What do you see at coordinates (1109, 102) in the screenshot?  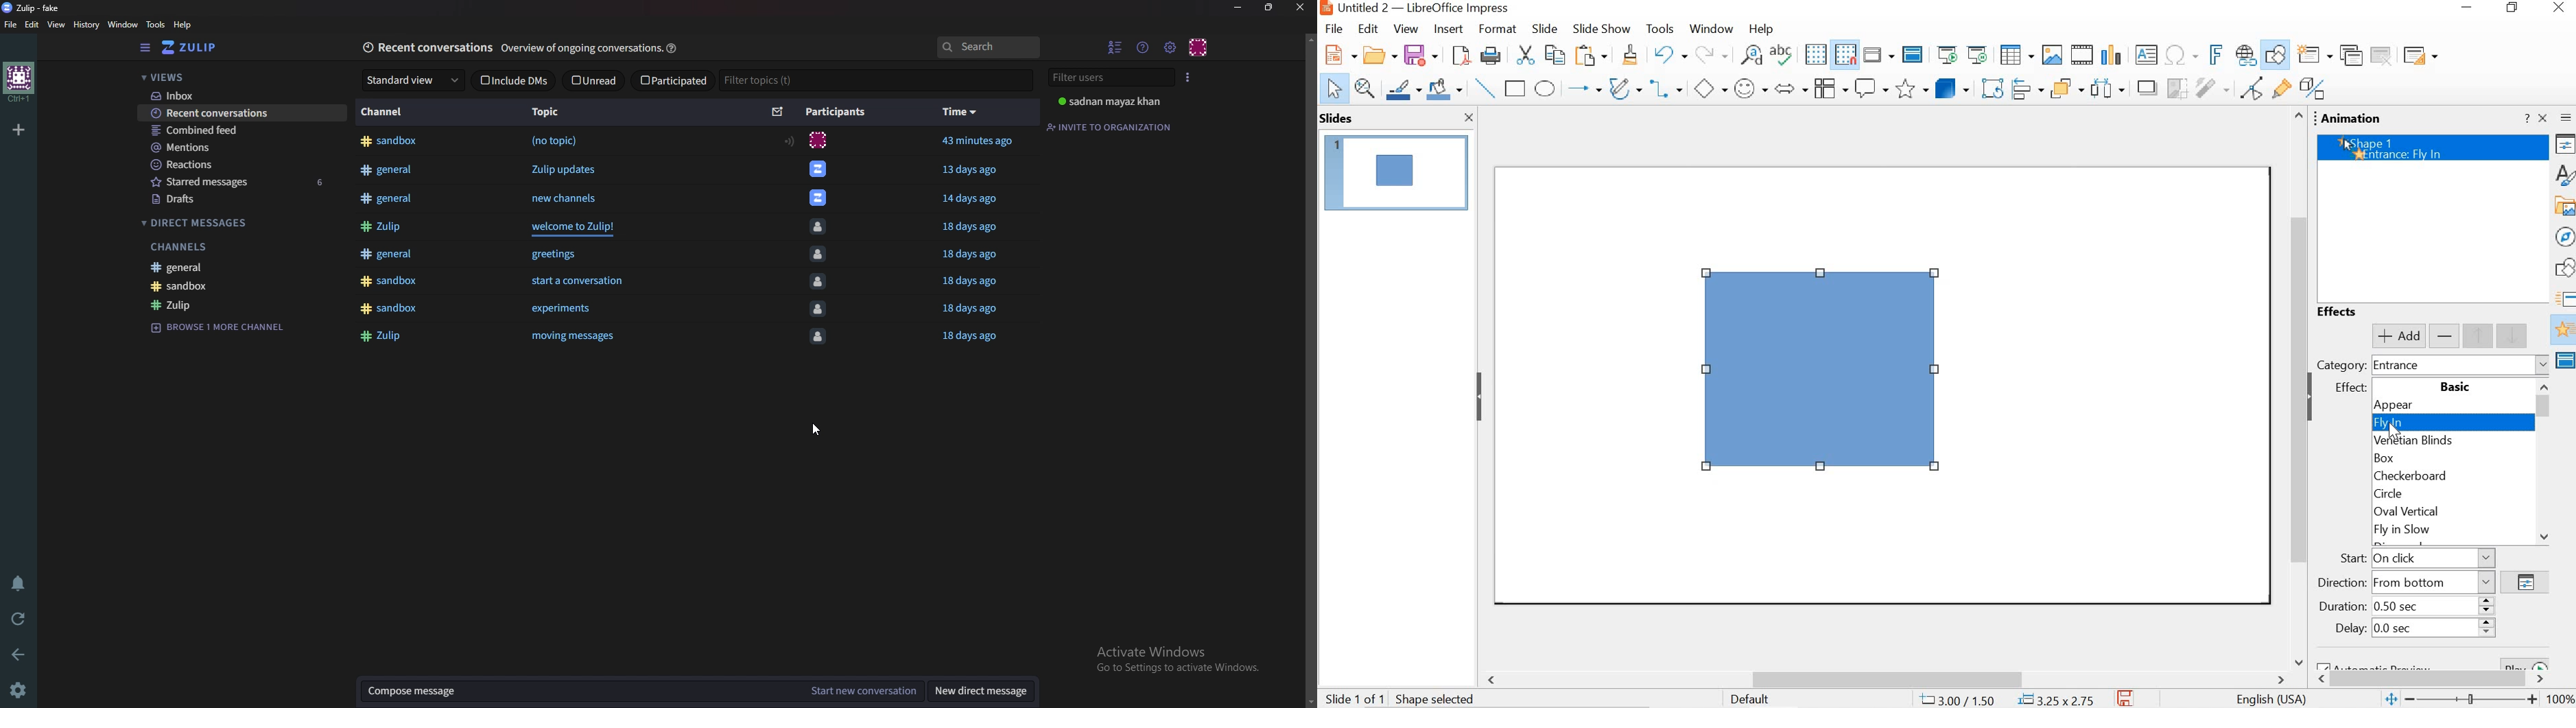 I see `user` at bounding box center [1109, 102].